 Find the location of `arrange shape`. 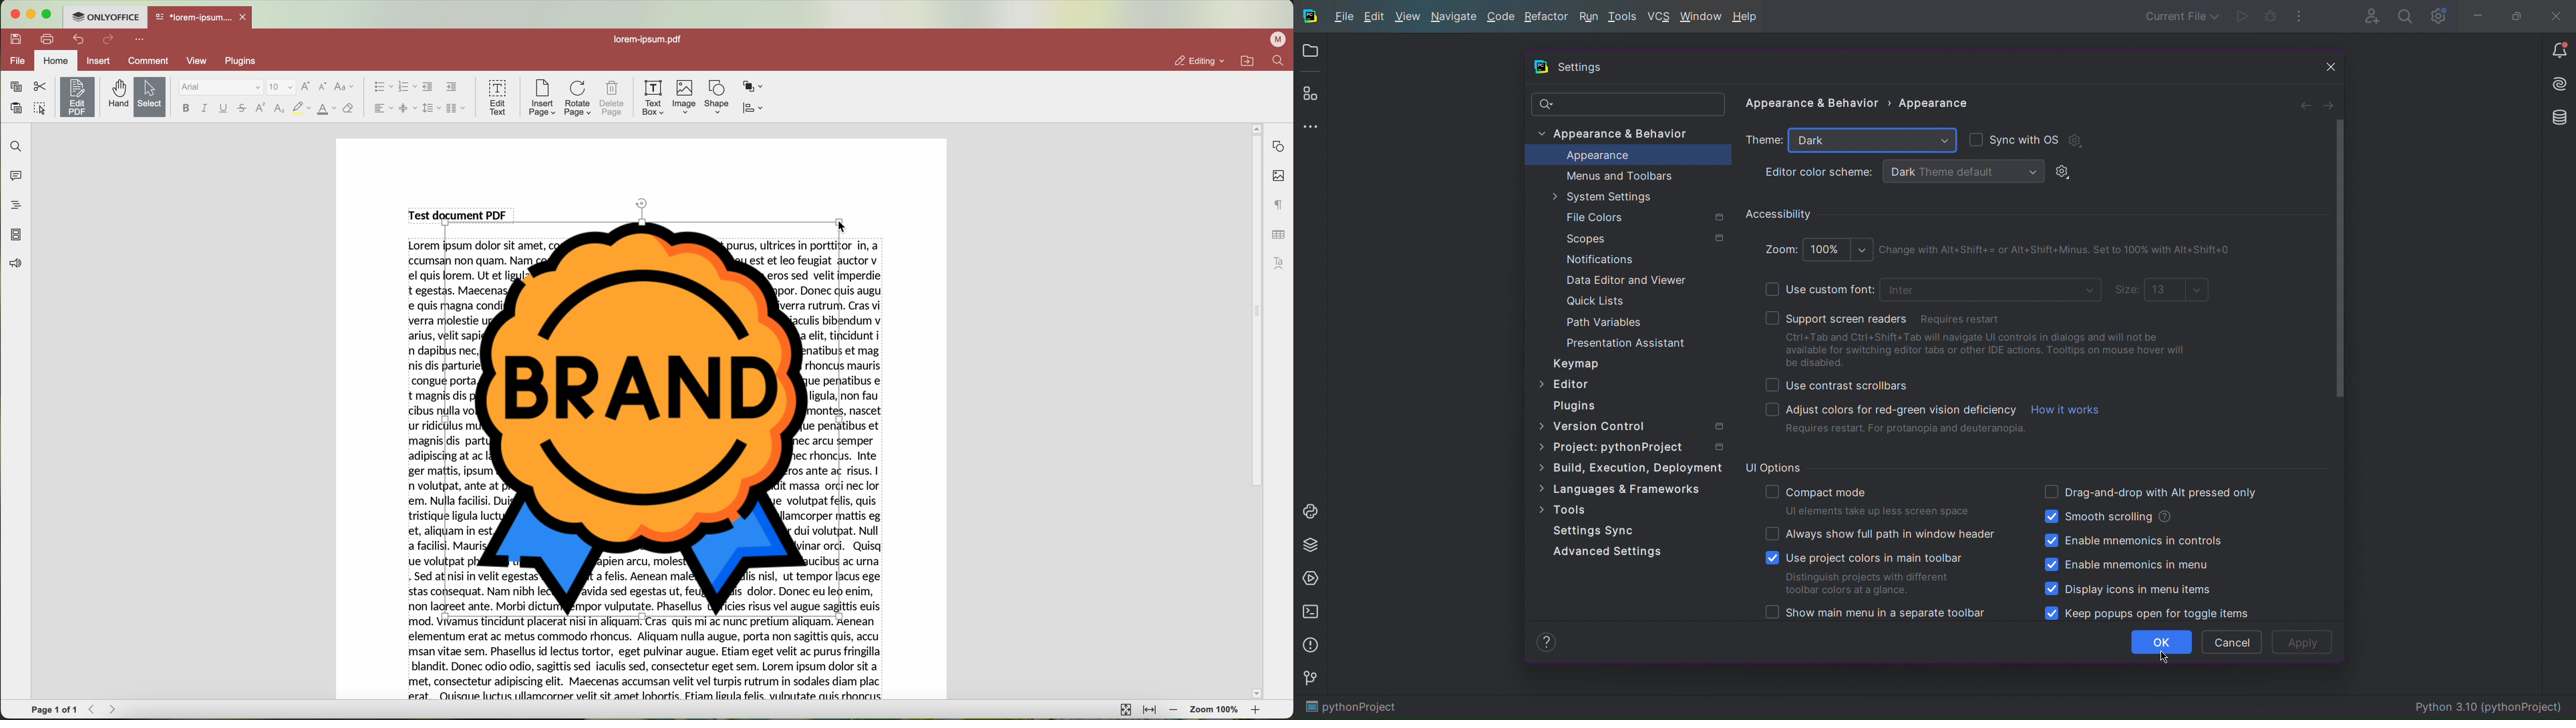

arrange shape is located at coordinates (753, 87).